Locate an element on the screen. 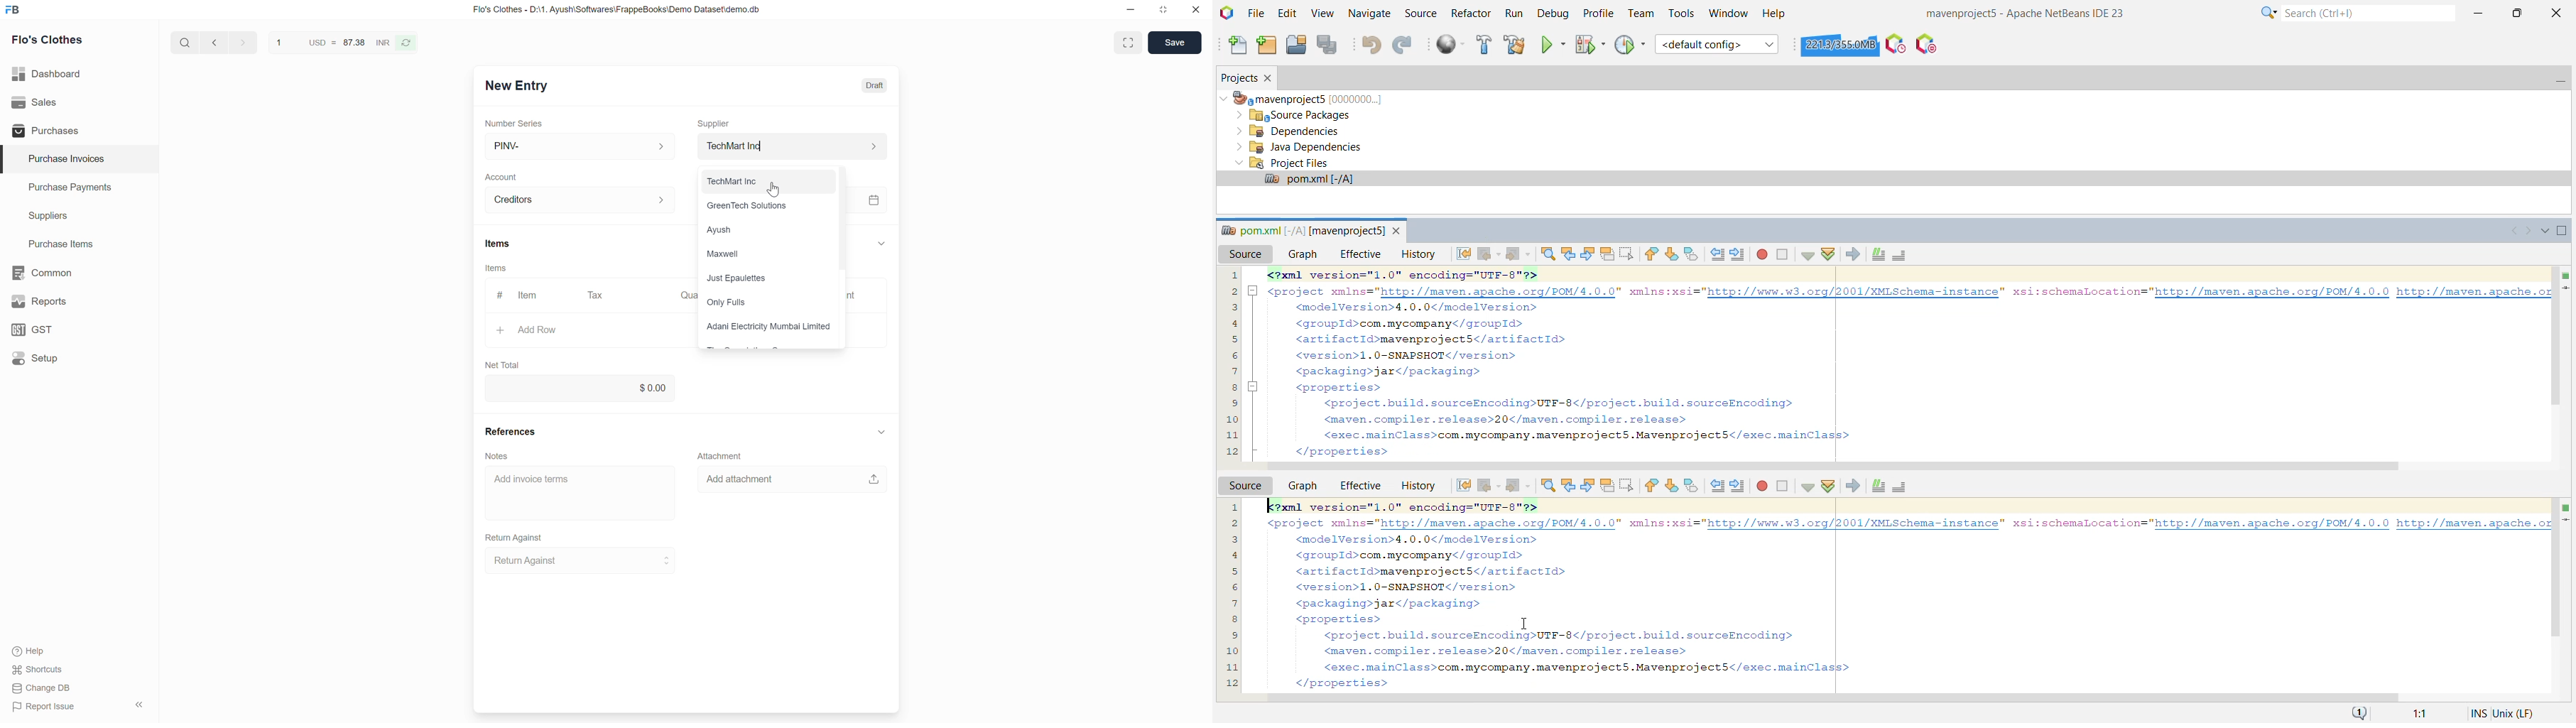 The width and height of the screenshot is (2576, 728). Tax is located at coordinates (597, 295).